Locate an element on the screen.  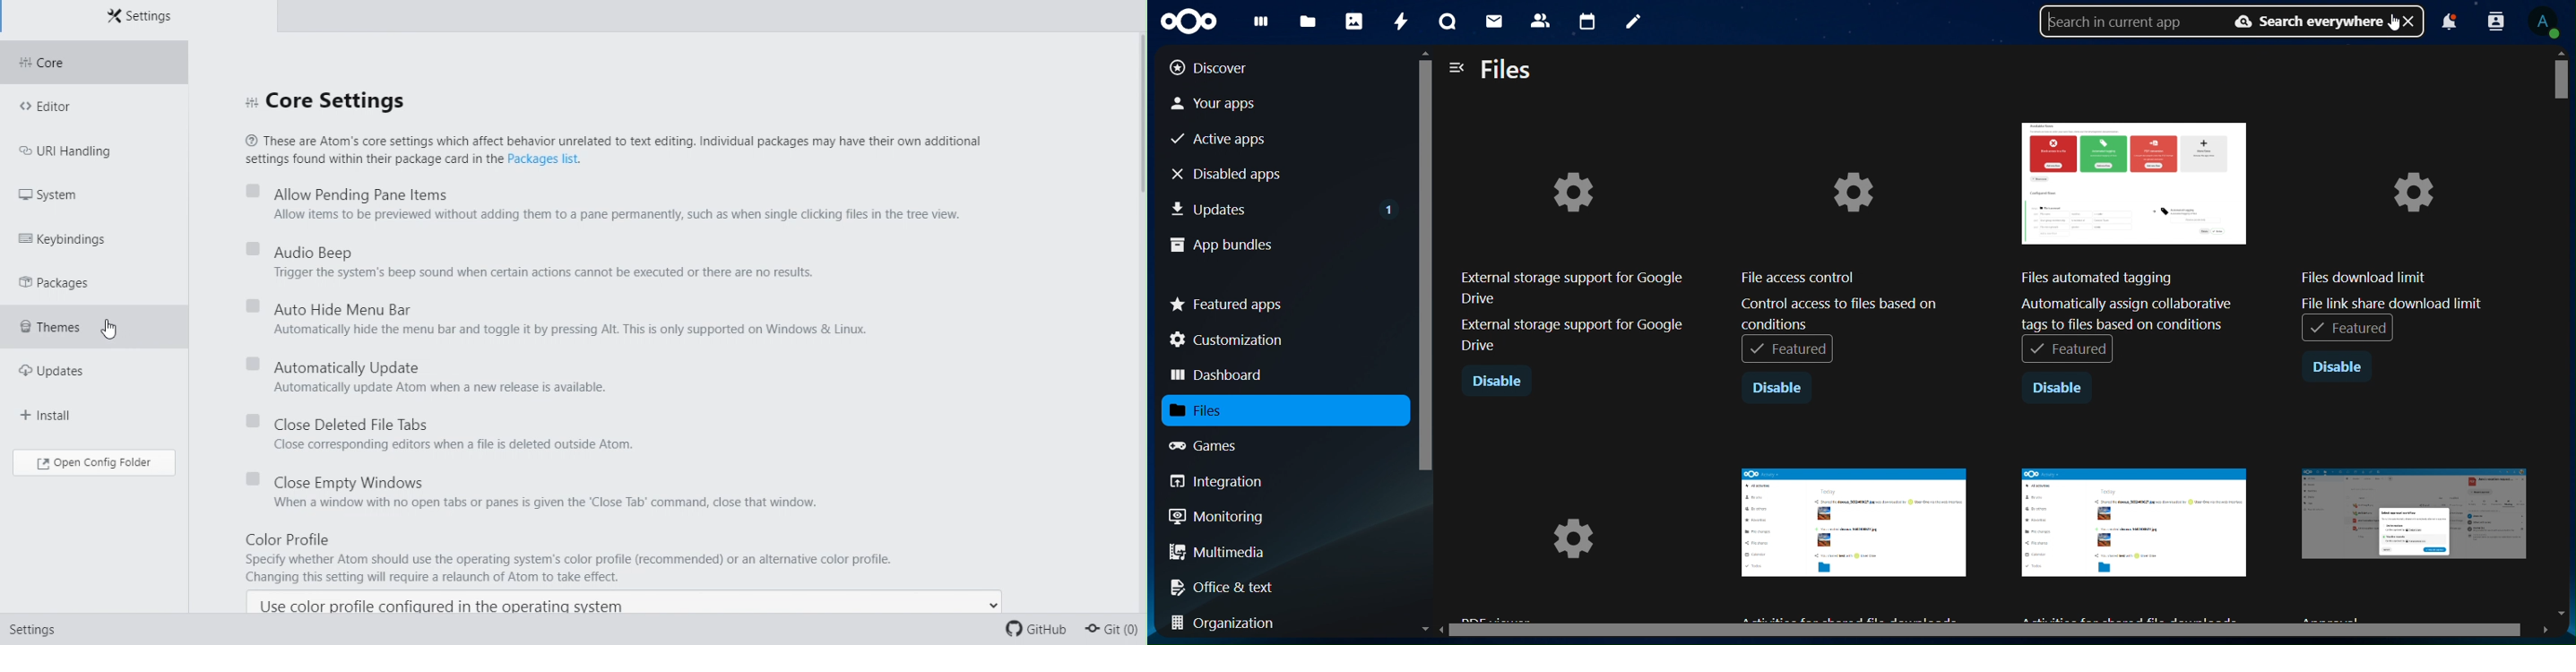
organization is located at coordinates (1229, 624).